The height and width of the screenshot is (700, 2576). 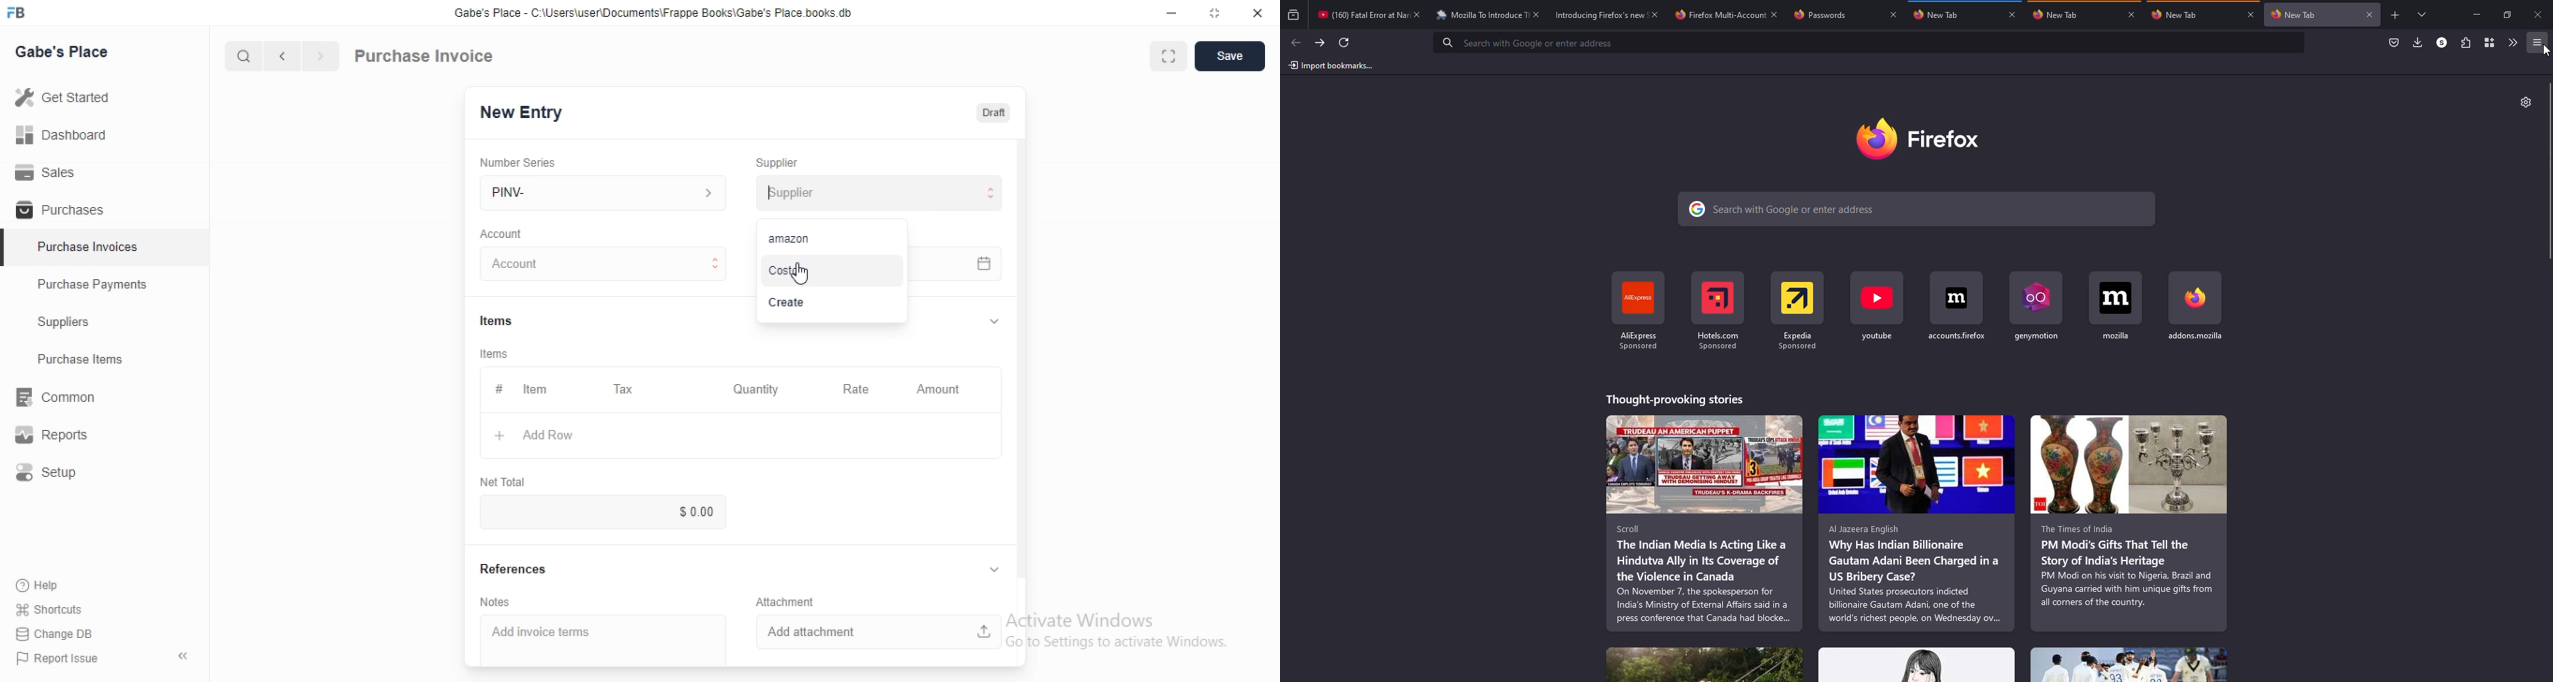 I want to click on References, so click(x=514, y=568).